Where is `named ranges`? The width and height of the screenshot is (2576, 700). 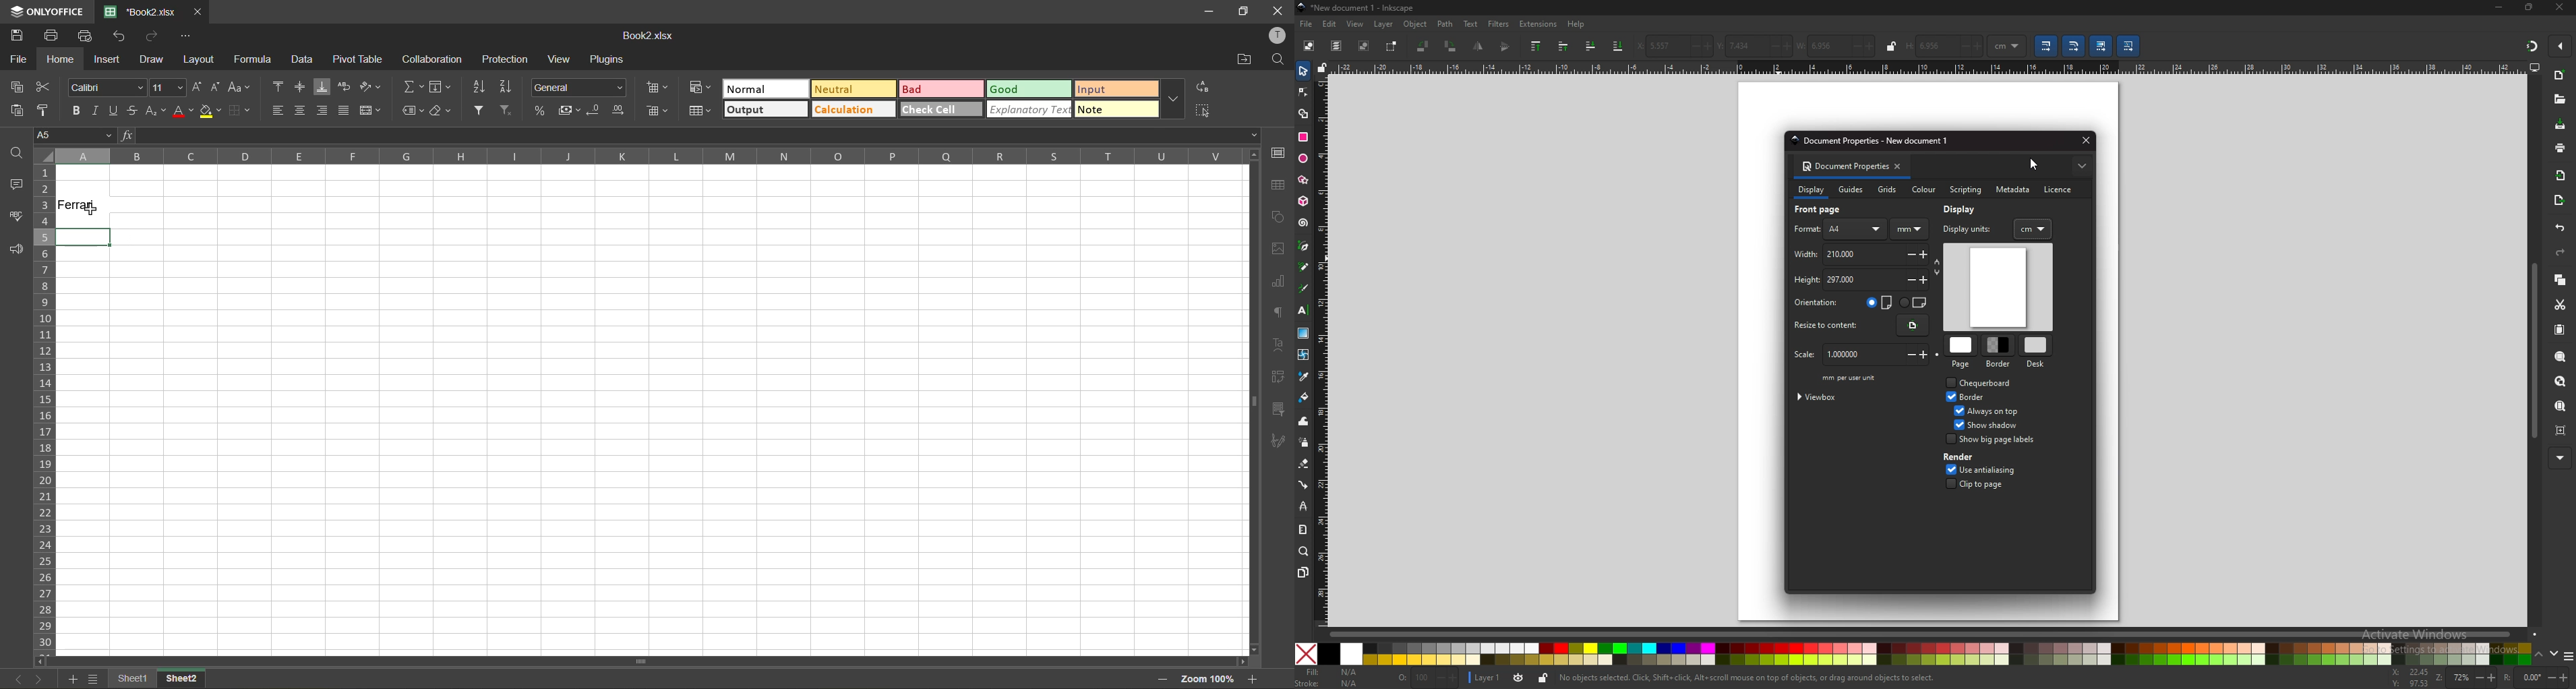 named ranges is located at coordinates (414, 111).